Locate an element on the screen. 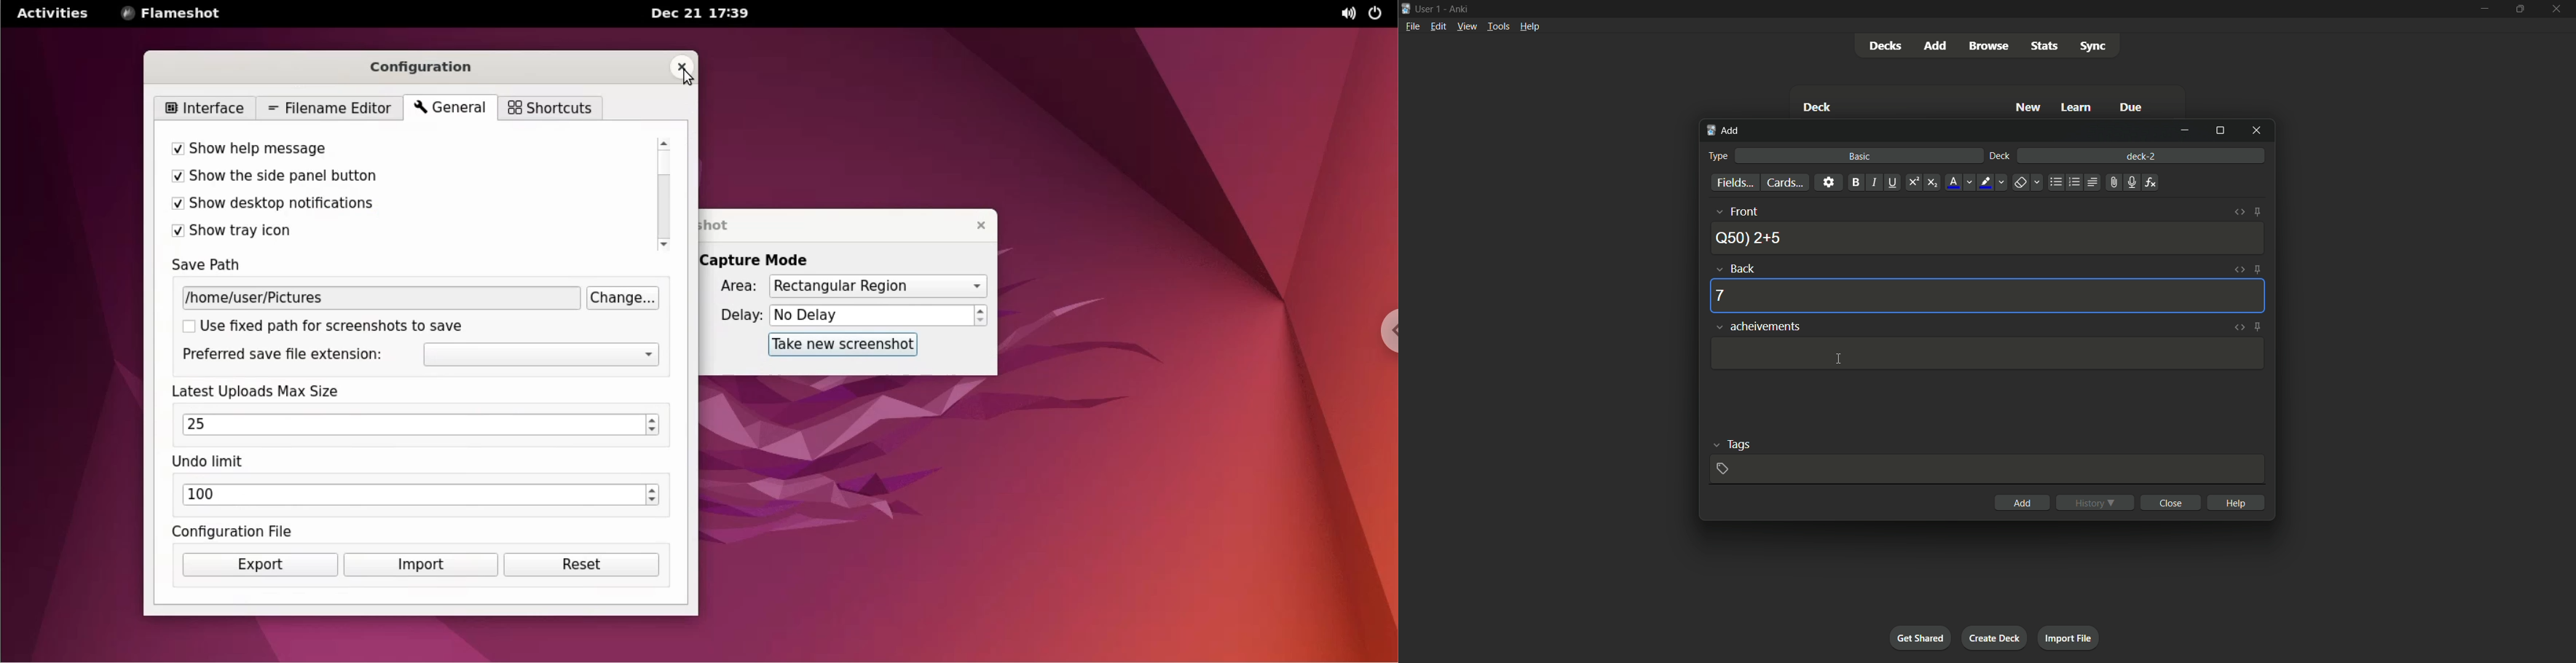 The height and width of the screenshot is (672, 2576). bold is located at coordinates (1856, 183).